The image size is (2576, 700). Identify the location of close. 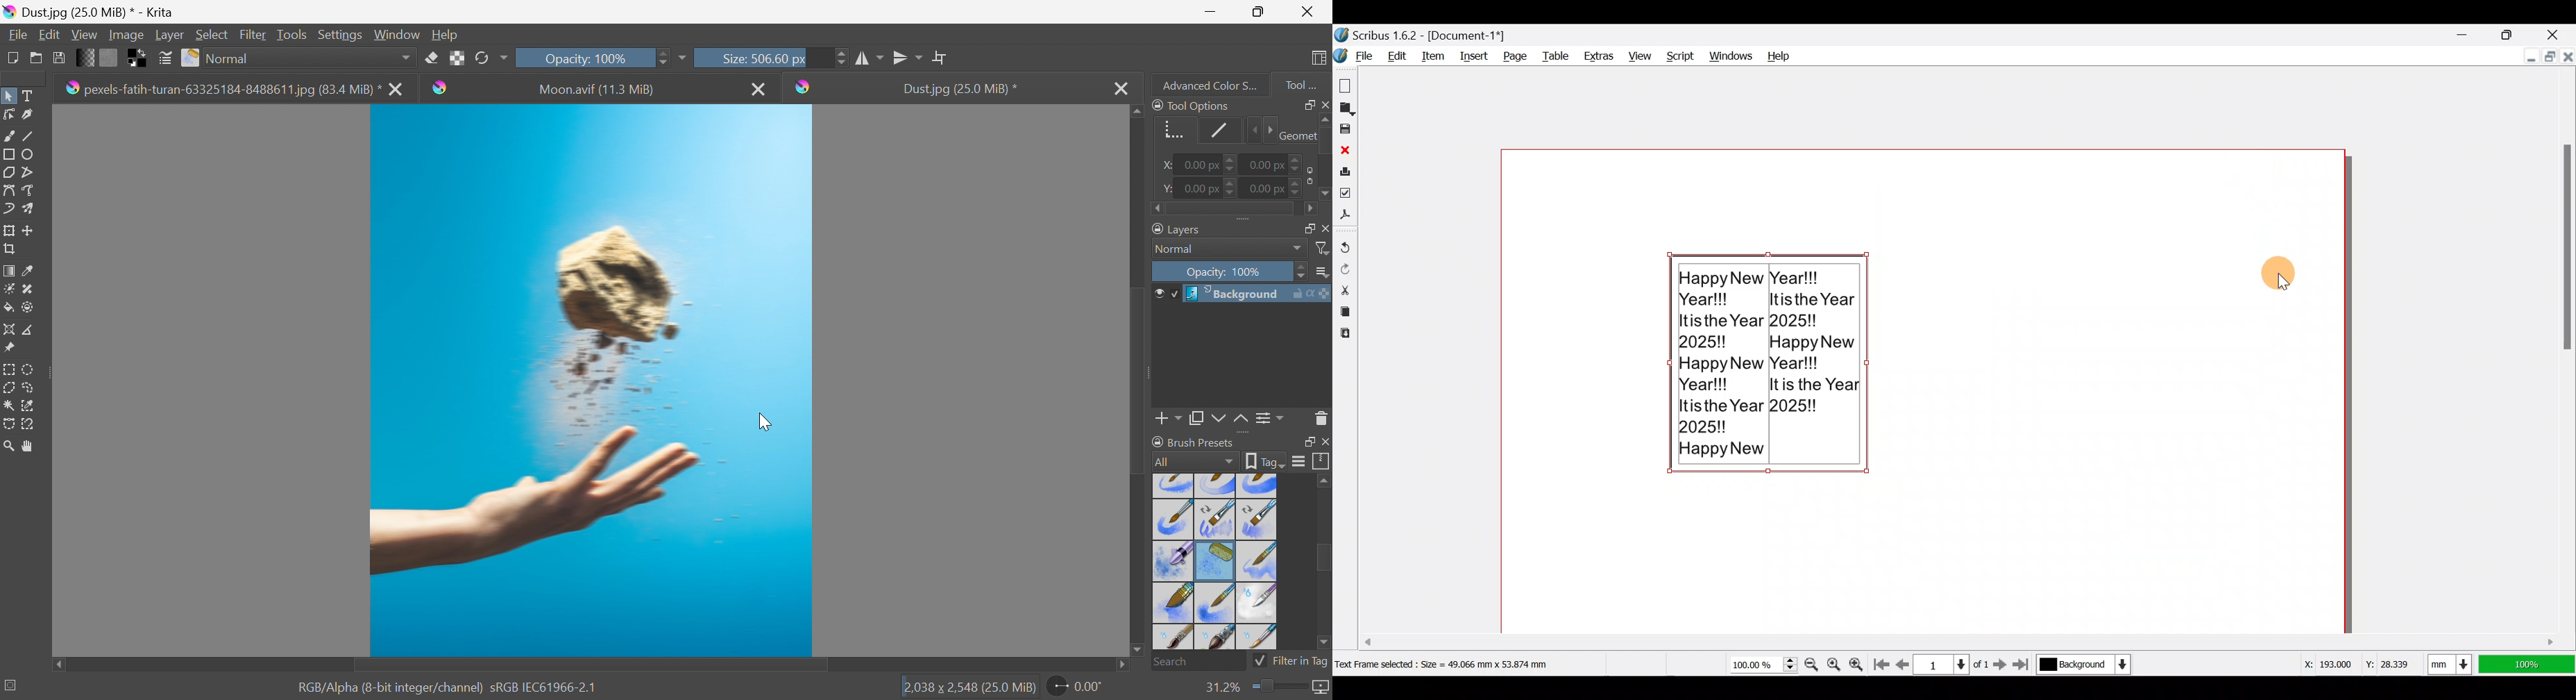
(398, 90).